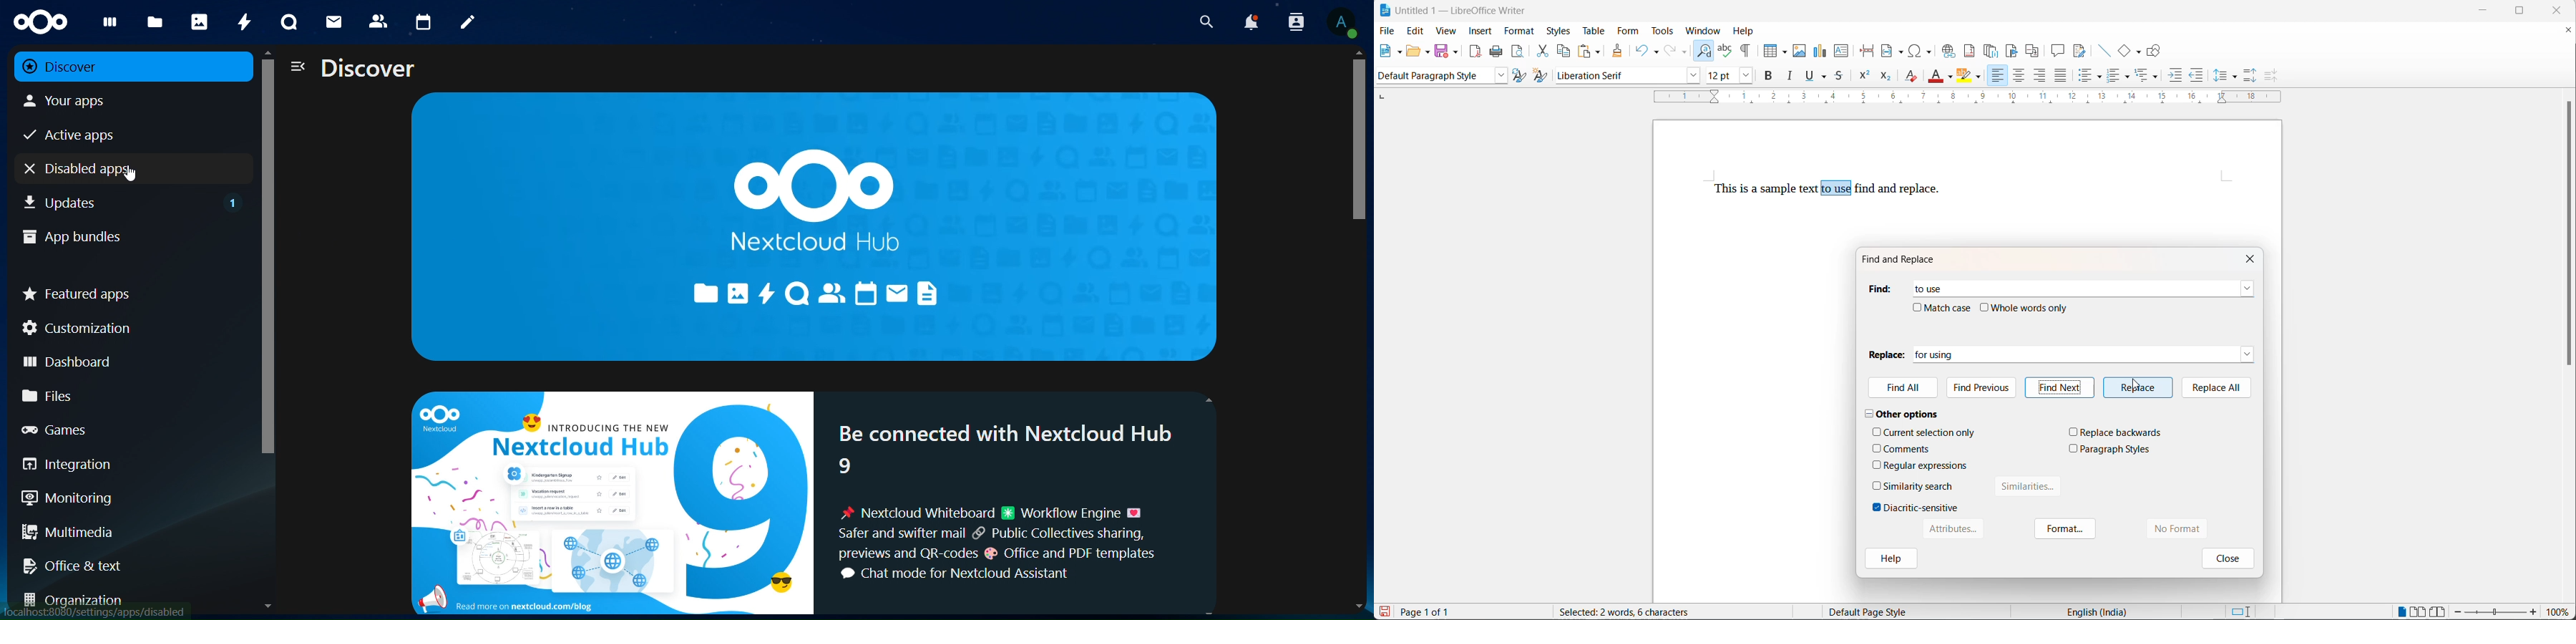 Image resolution: width=2576 pixels, height=644 pixels. I want to click on games, so click(124, 429).